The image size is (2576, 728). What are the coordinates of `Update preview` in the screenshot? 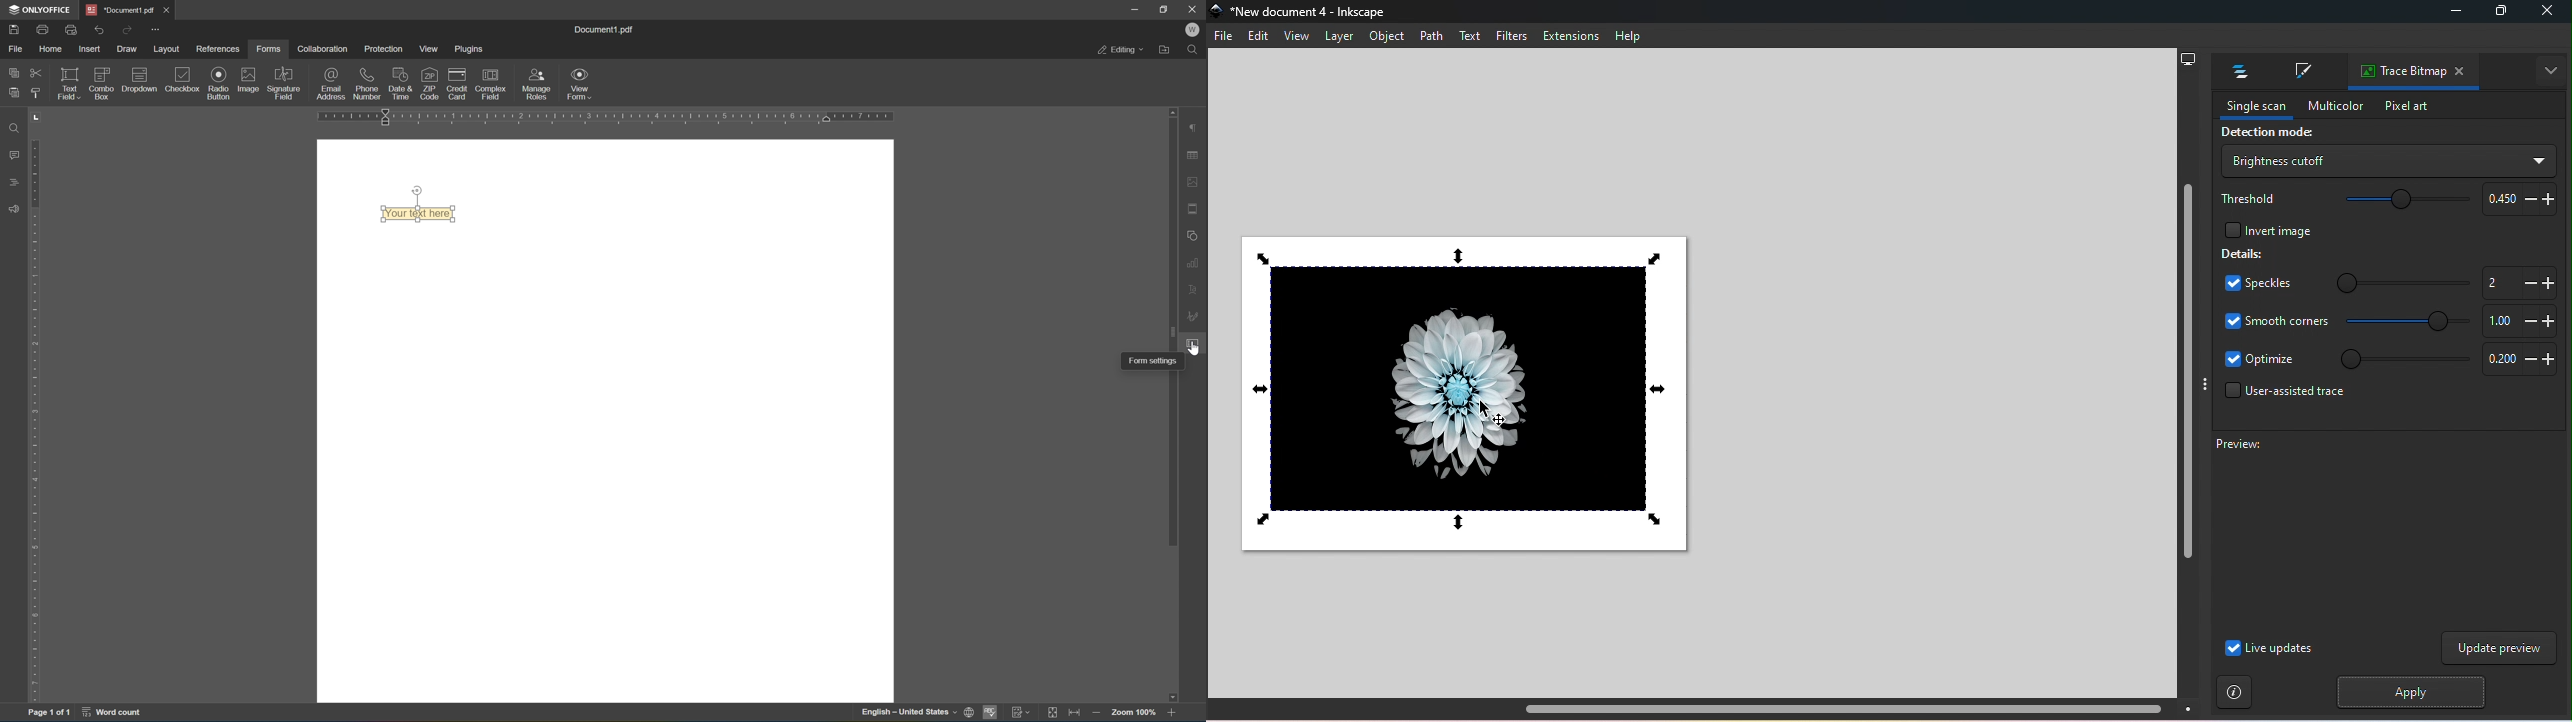 It's located at (2499, 648).